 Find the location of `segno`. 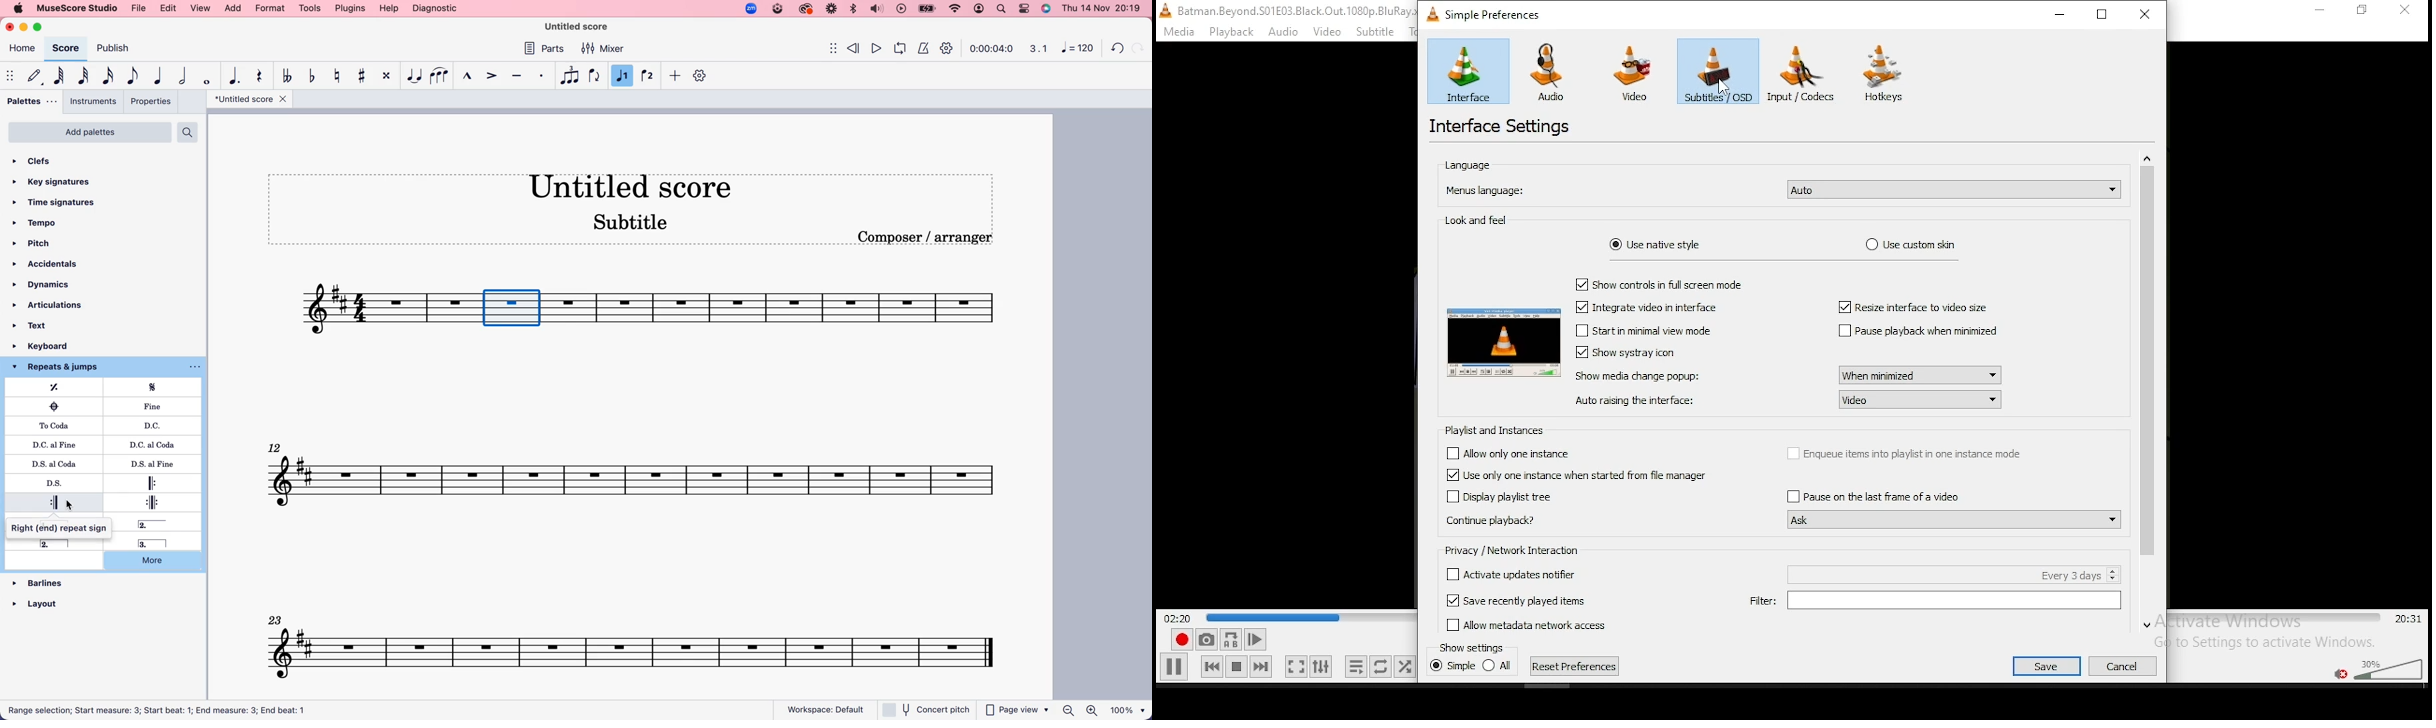

segno is located at coordinates (159, 388).